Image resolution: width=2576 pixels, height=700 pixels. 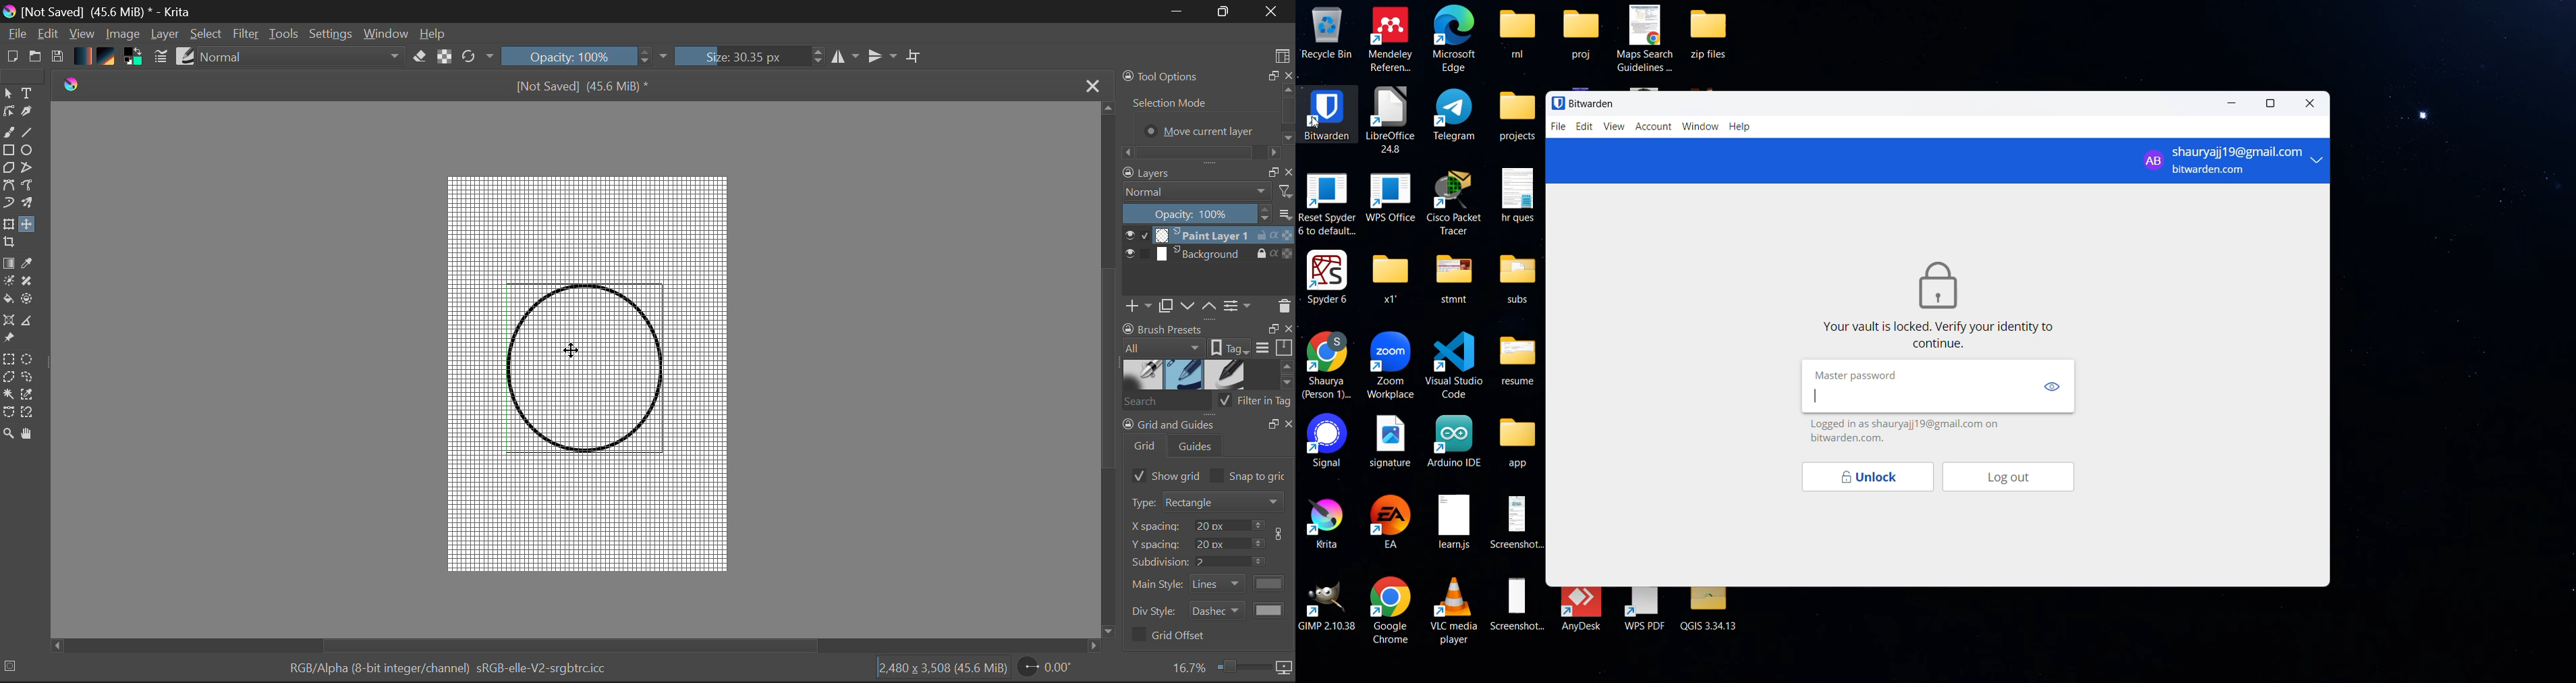 I want to click on BITWARDEN, so click(x=1326, y=112).